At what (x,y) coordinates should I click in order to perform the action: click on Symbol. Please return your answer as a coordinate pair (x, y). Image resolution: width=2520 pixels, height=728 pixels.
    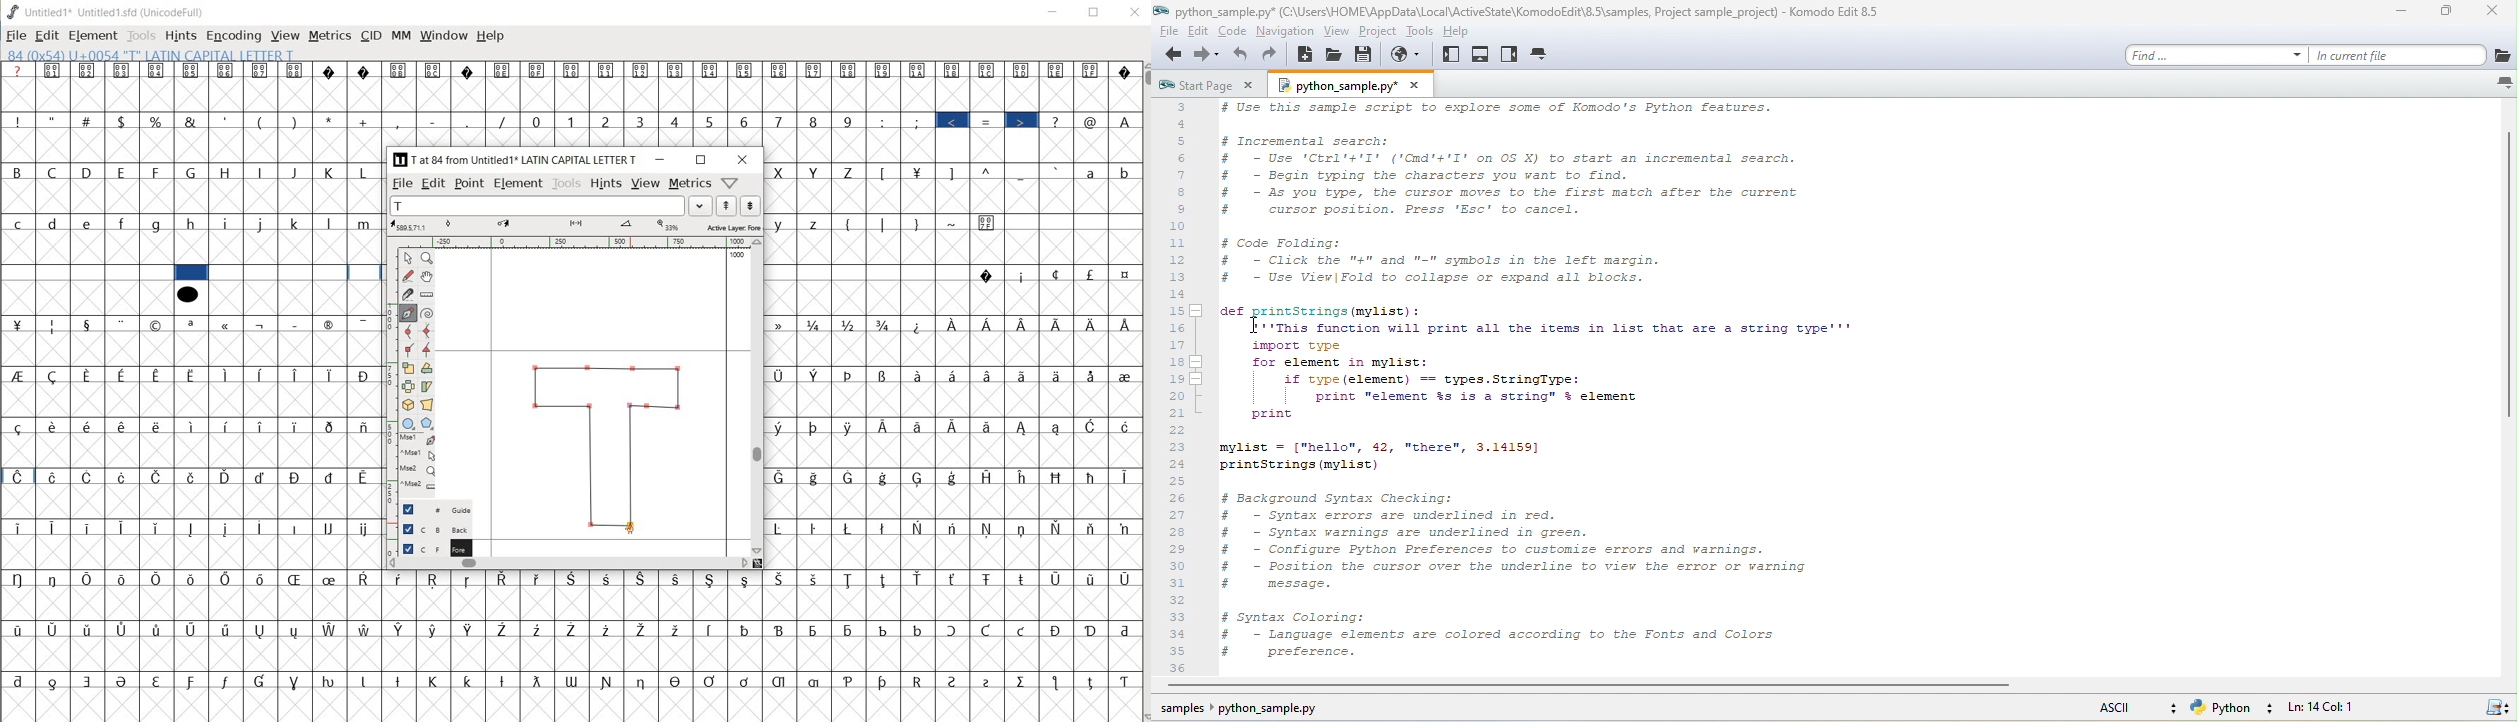
    Looking at the image, I should click on (226, 375).